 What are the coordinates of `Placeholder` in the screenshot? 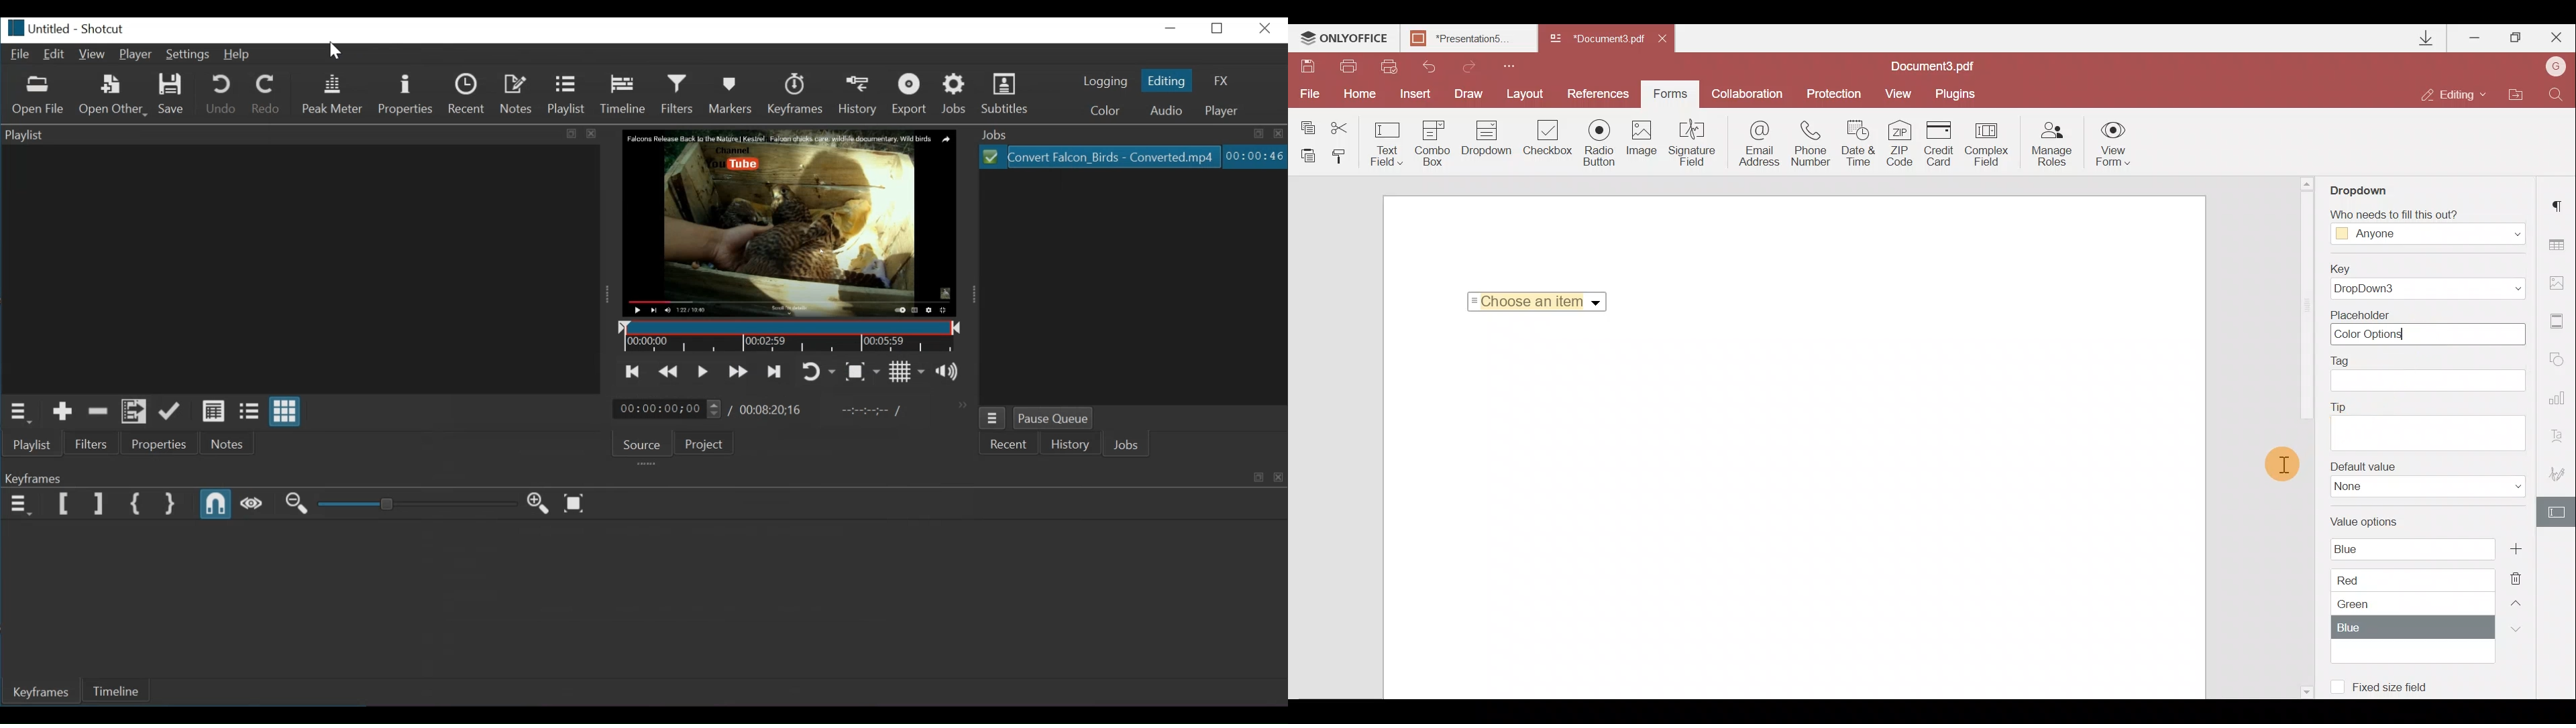 It's located at (2424, 327).